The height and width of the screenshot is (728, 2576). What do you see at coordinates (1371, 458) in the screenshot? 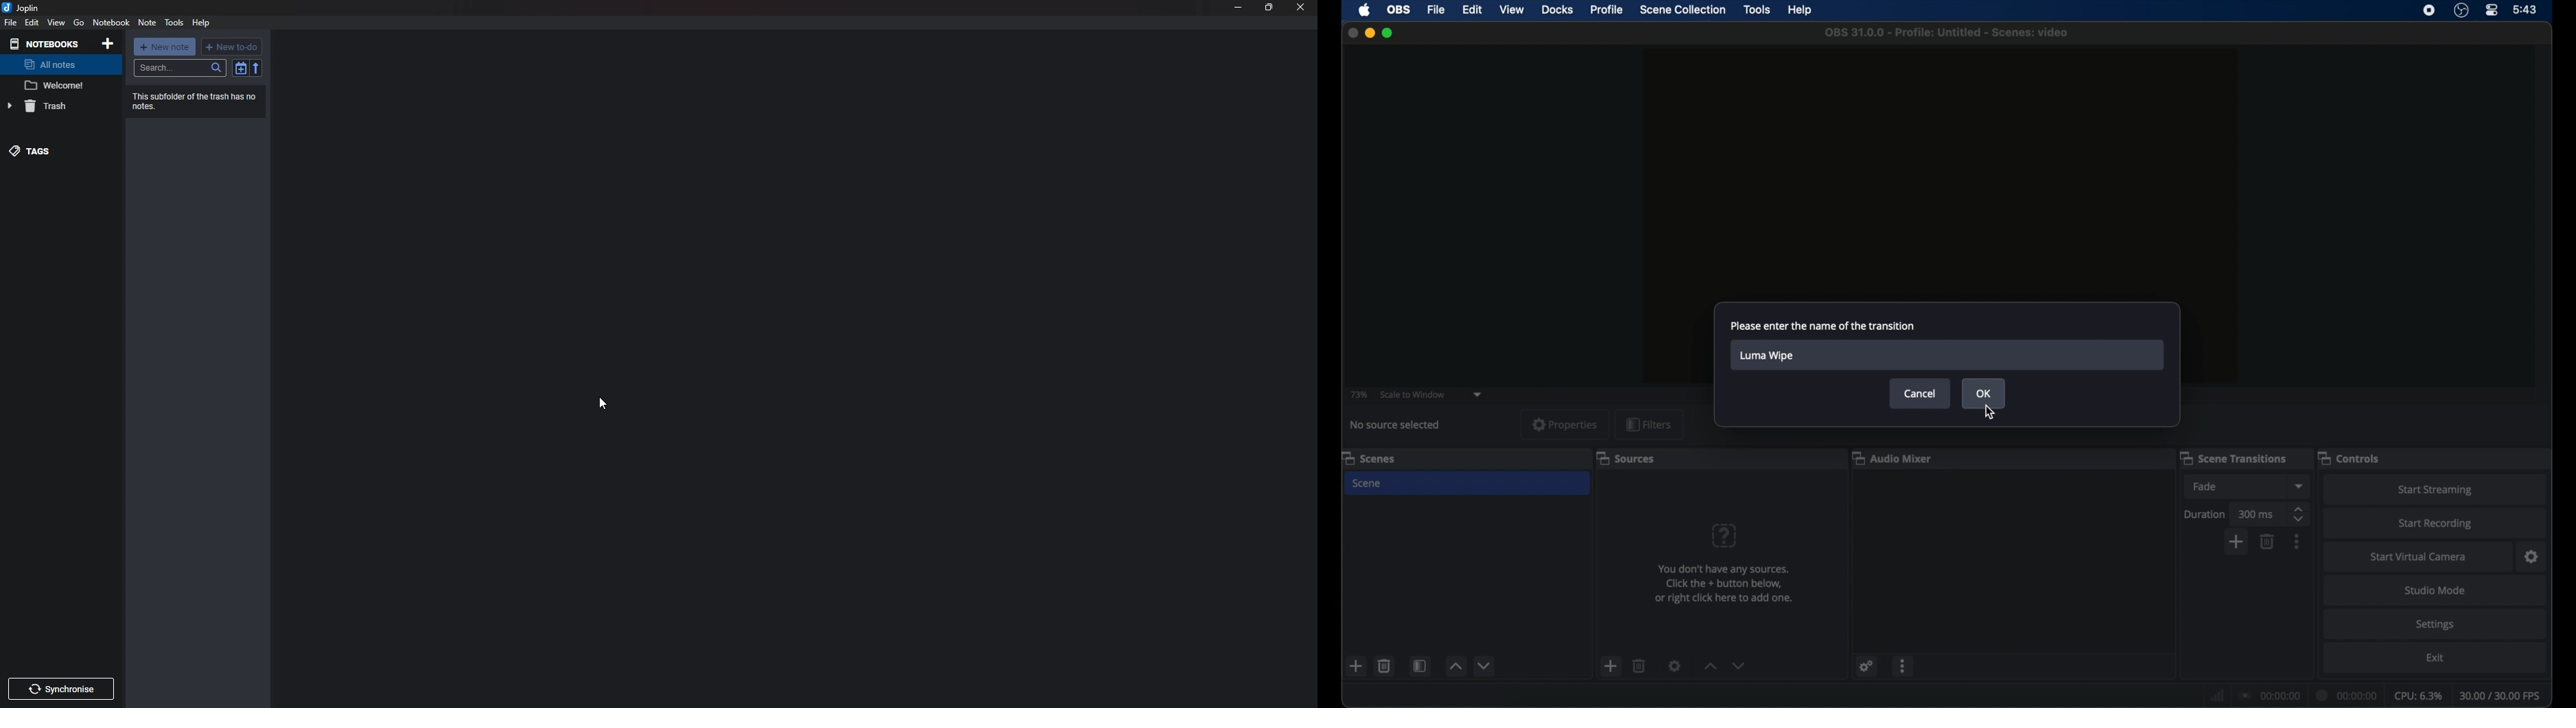
I see `scenes` at bounding box center [1371, 458].